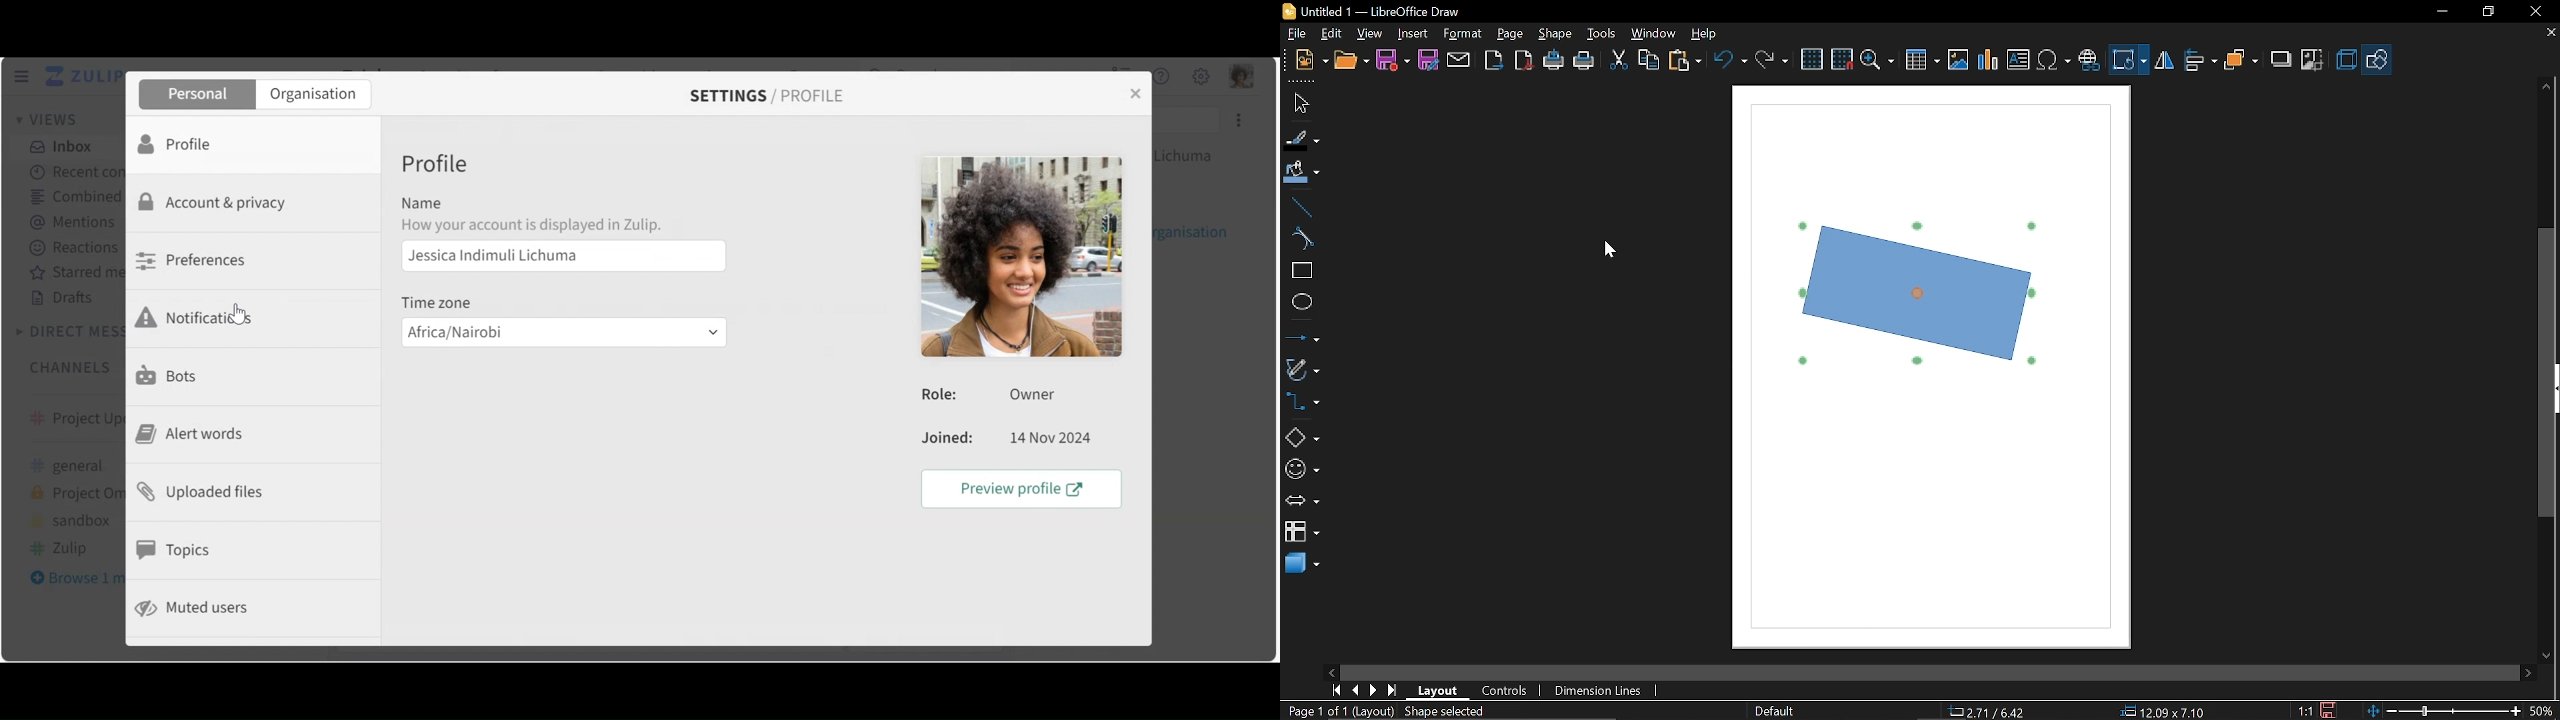 This screenshot has width=2576, height=728. Describe the element at coordinates (1336, 690) in the screenshot. I see `Go to first page ` at that location.